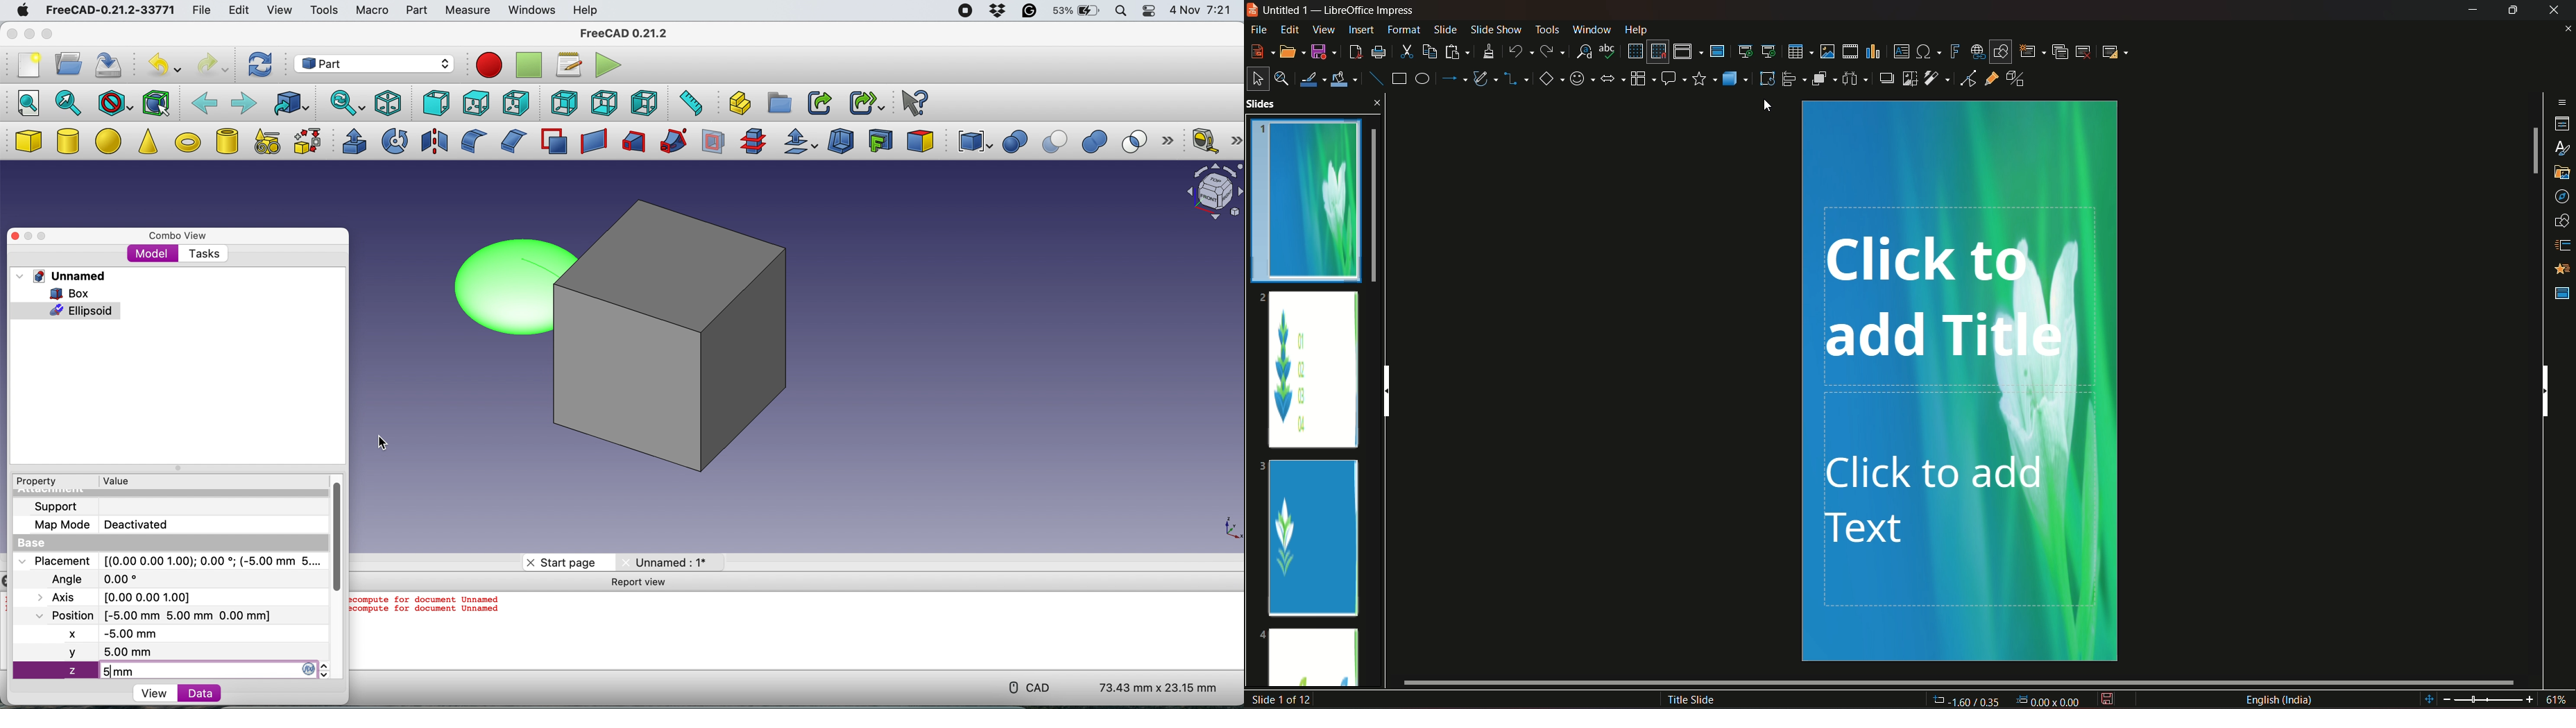 Image resolution: width=2576 pixels, height=728 pixels. What do you see at coordinates (61, 276) in the screenshot?
I see `unnamed` at bounding box center [61, 276].